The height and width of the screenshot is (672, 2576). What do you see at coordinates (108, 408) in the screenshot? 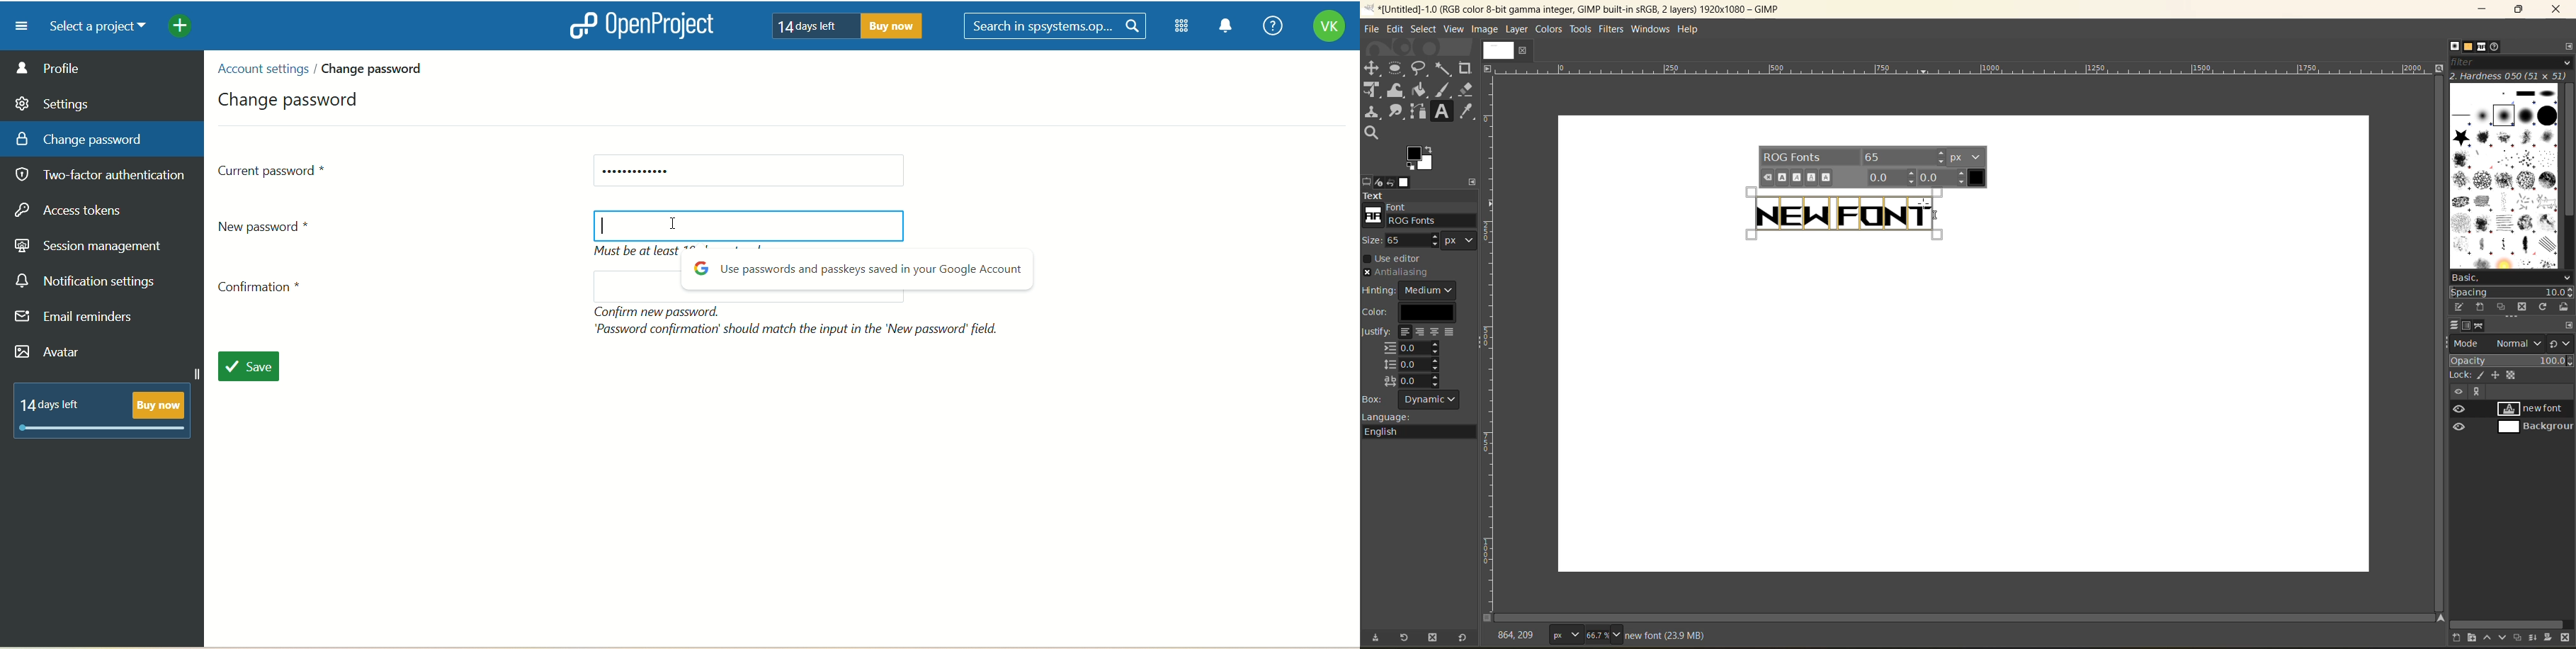
I see `text` at bounding box center [108, 408].